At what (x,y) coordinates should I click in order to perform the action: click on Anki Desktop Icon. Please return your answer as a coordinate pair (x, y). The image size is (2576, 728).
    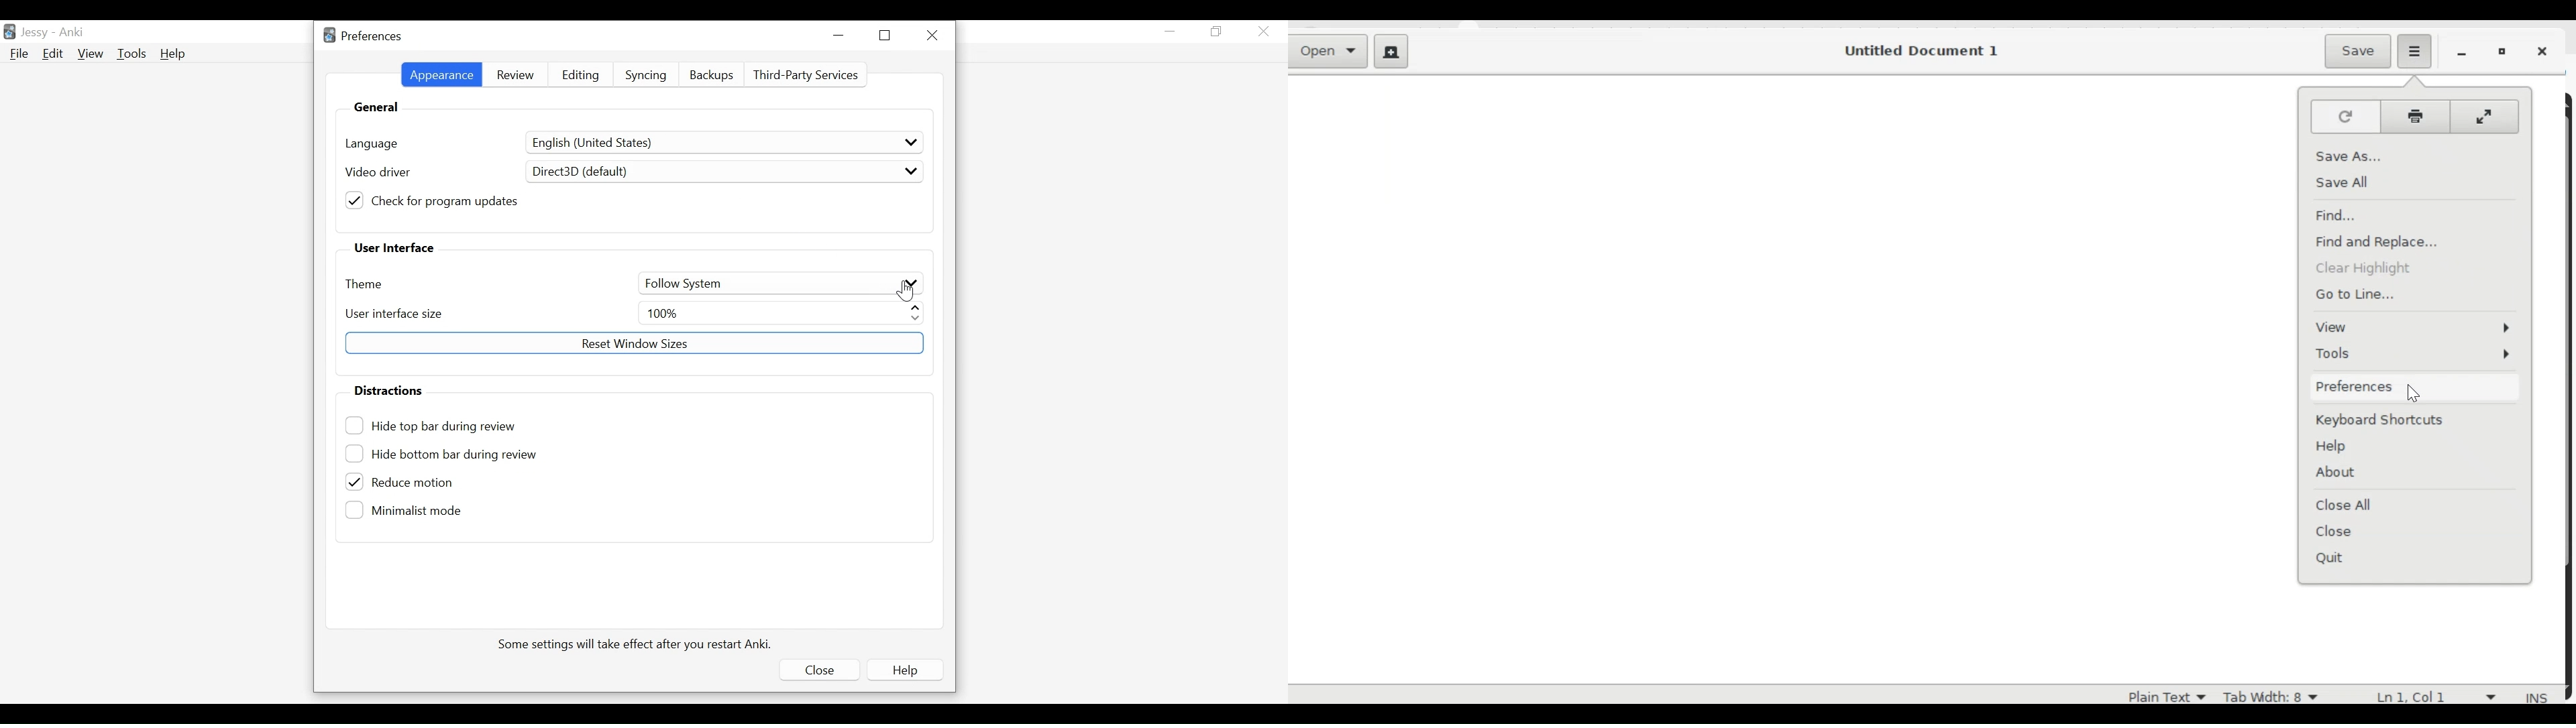
    Looking at the image, I should click on (9, 32).